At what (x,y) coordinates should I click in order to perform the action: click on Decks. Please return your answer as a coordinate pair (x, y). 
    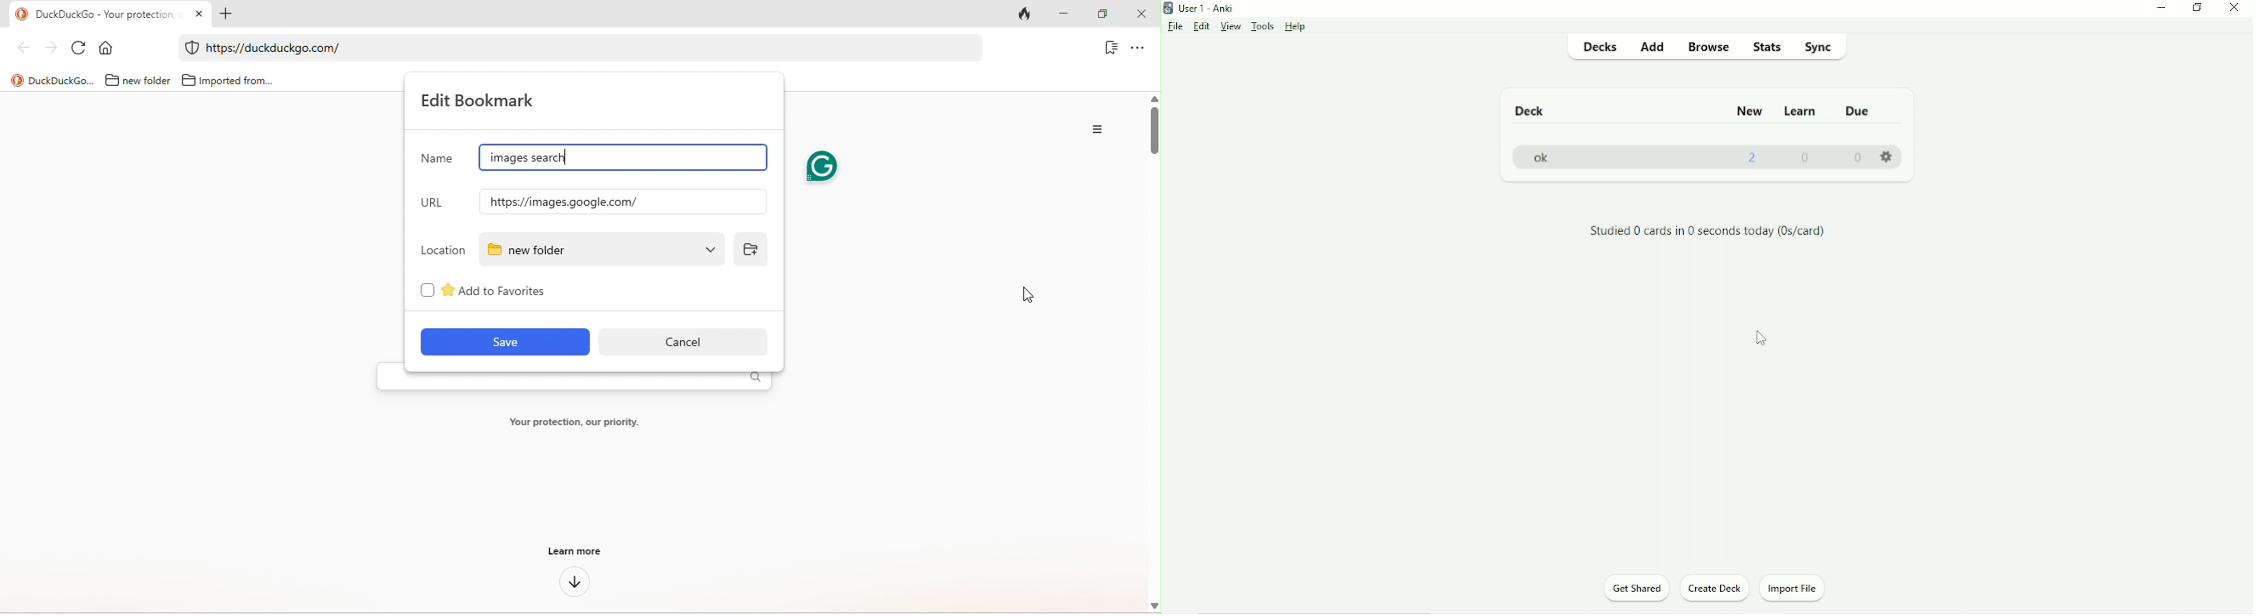
    Looking at the image, I should click on (1598, 48).